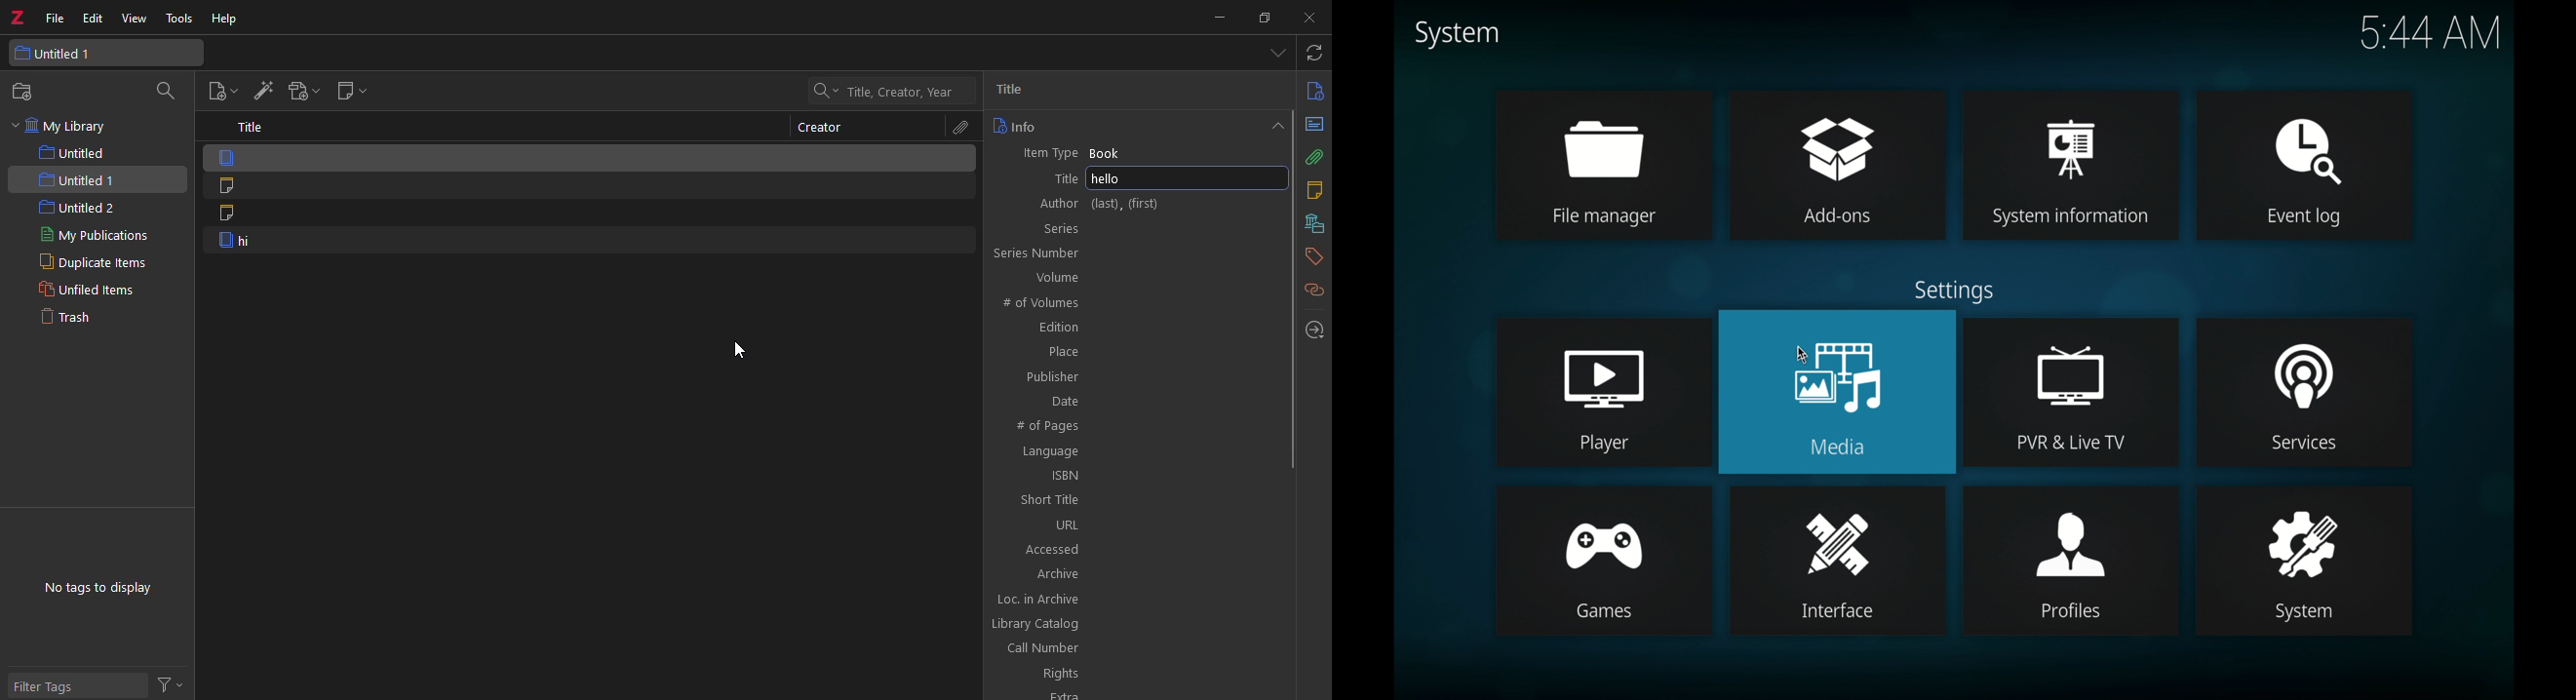 This screenshot has height=700, width=2576. I want to click on archive, so click(1139, 572).